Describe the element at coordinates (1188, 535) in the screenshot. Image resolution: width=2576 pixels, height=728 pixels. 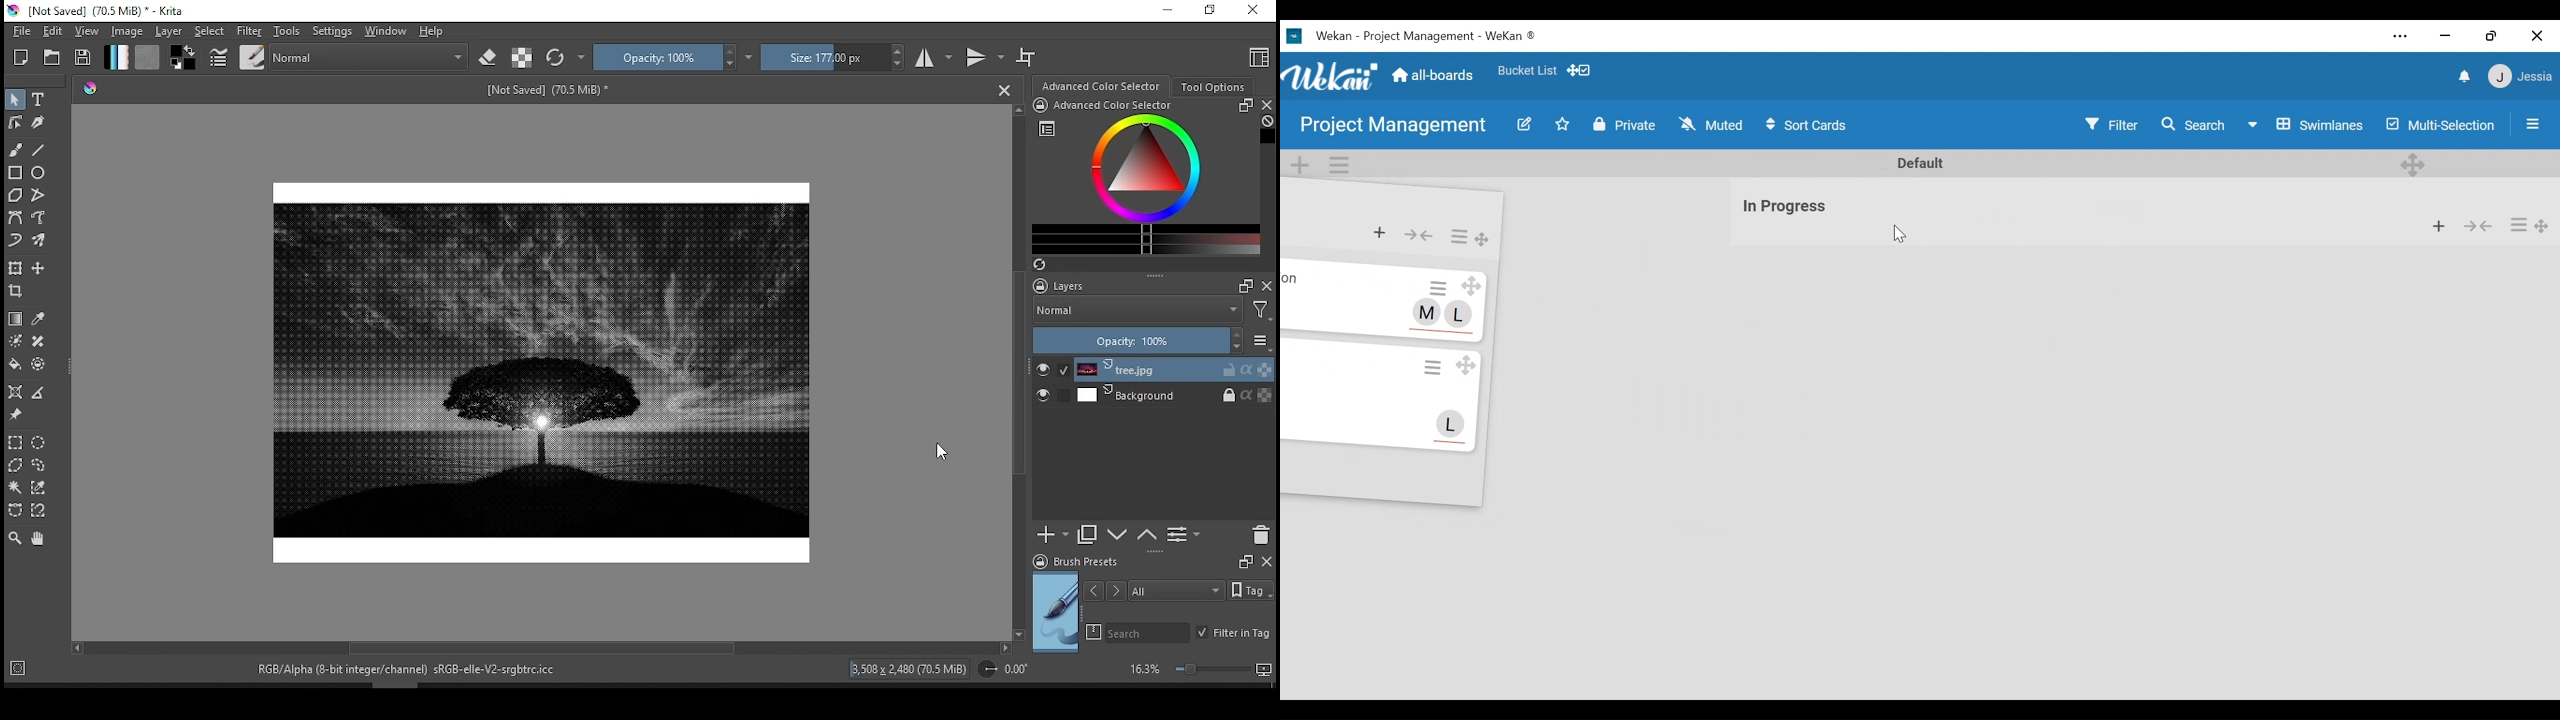
I see `view/change layer properties` at that location.